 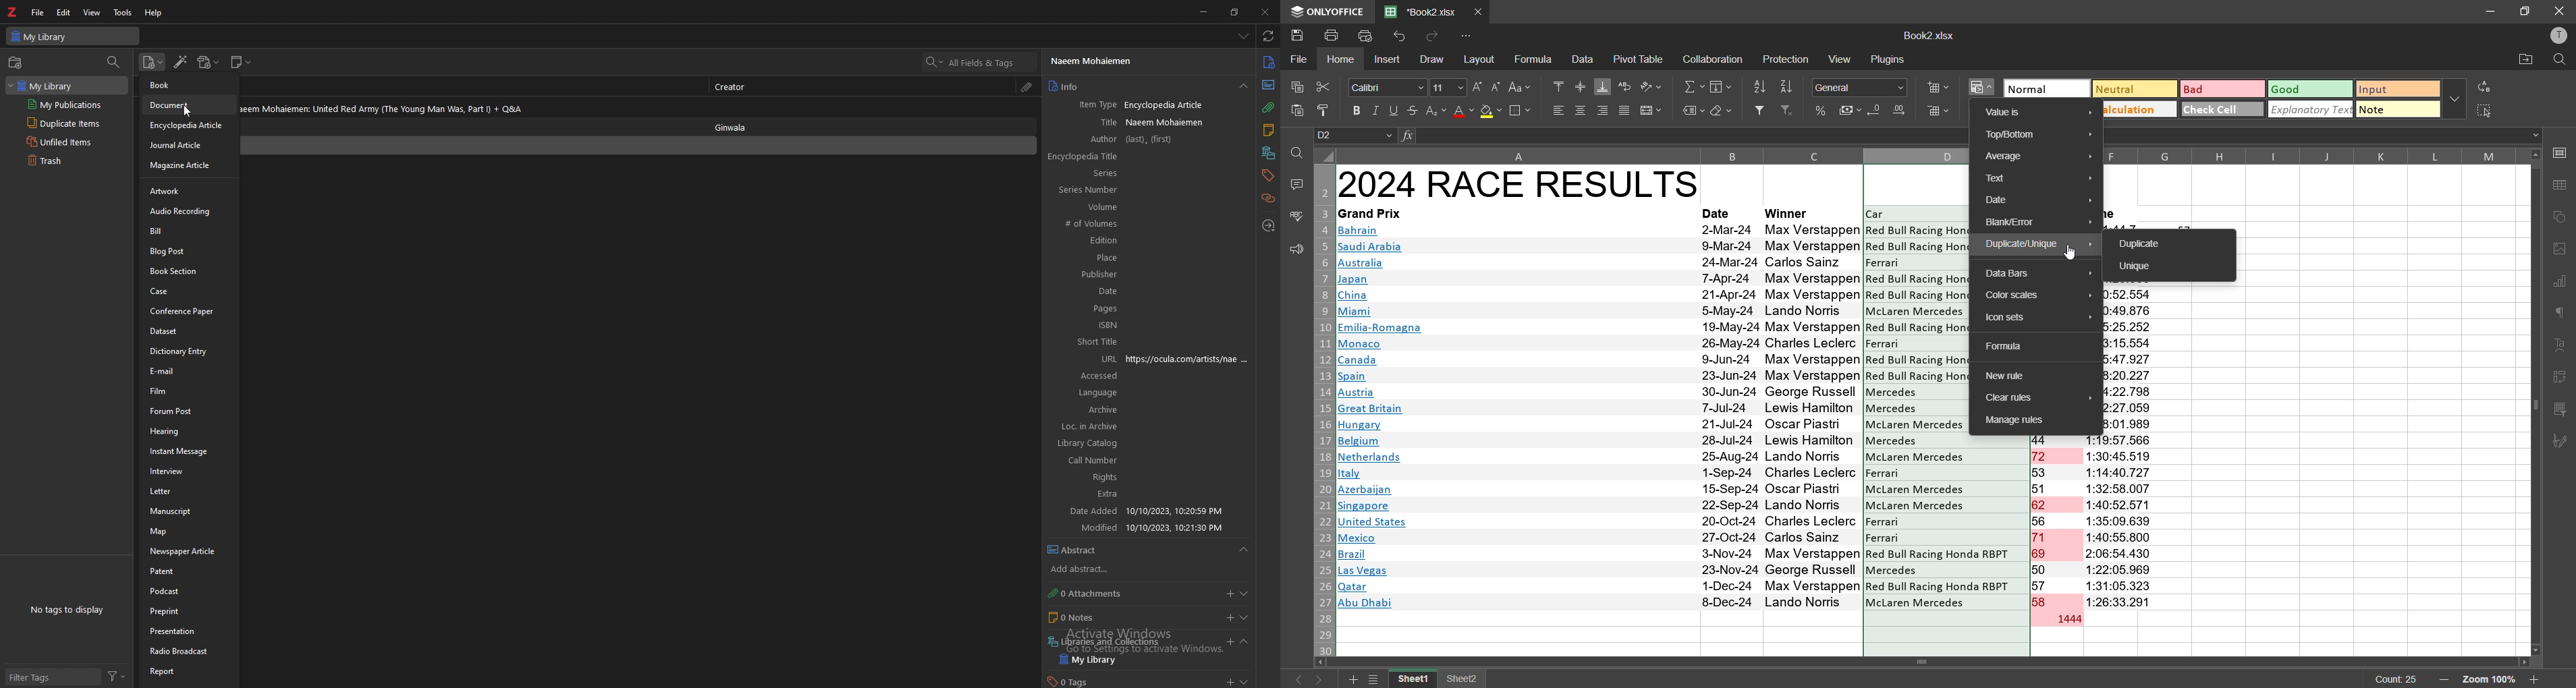 What do you see at coordinates (1249, 641) in the screenshot?
I see `expand section` at bounding box center [1249, 641].